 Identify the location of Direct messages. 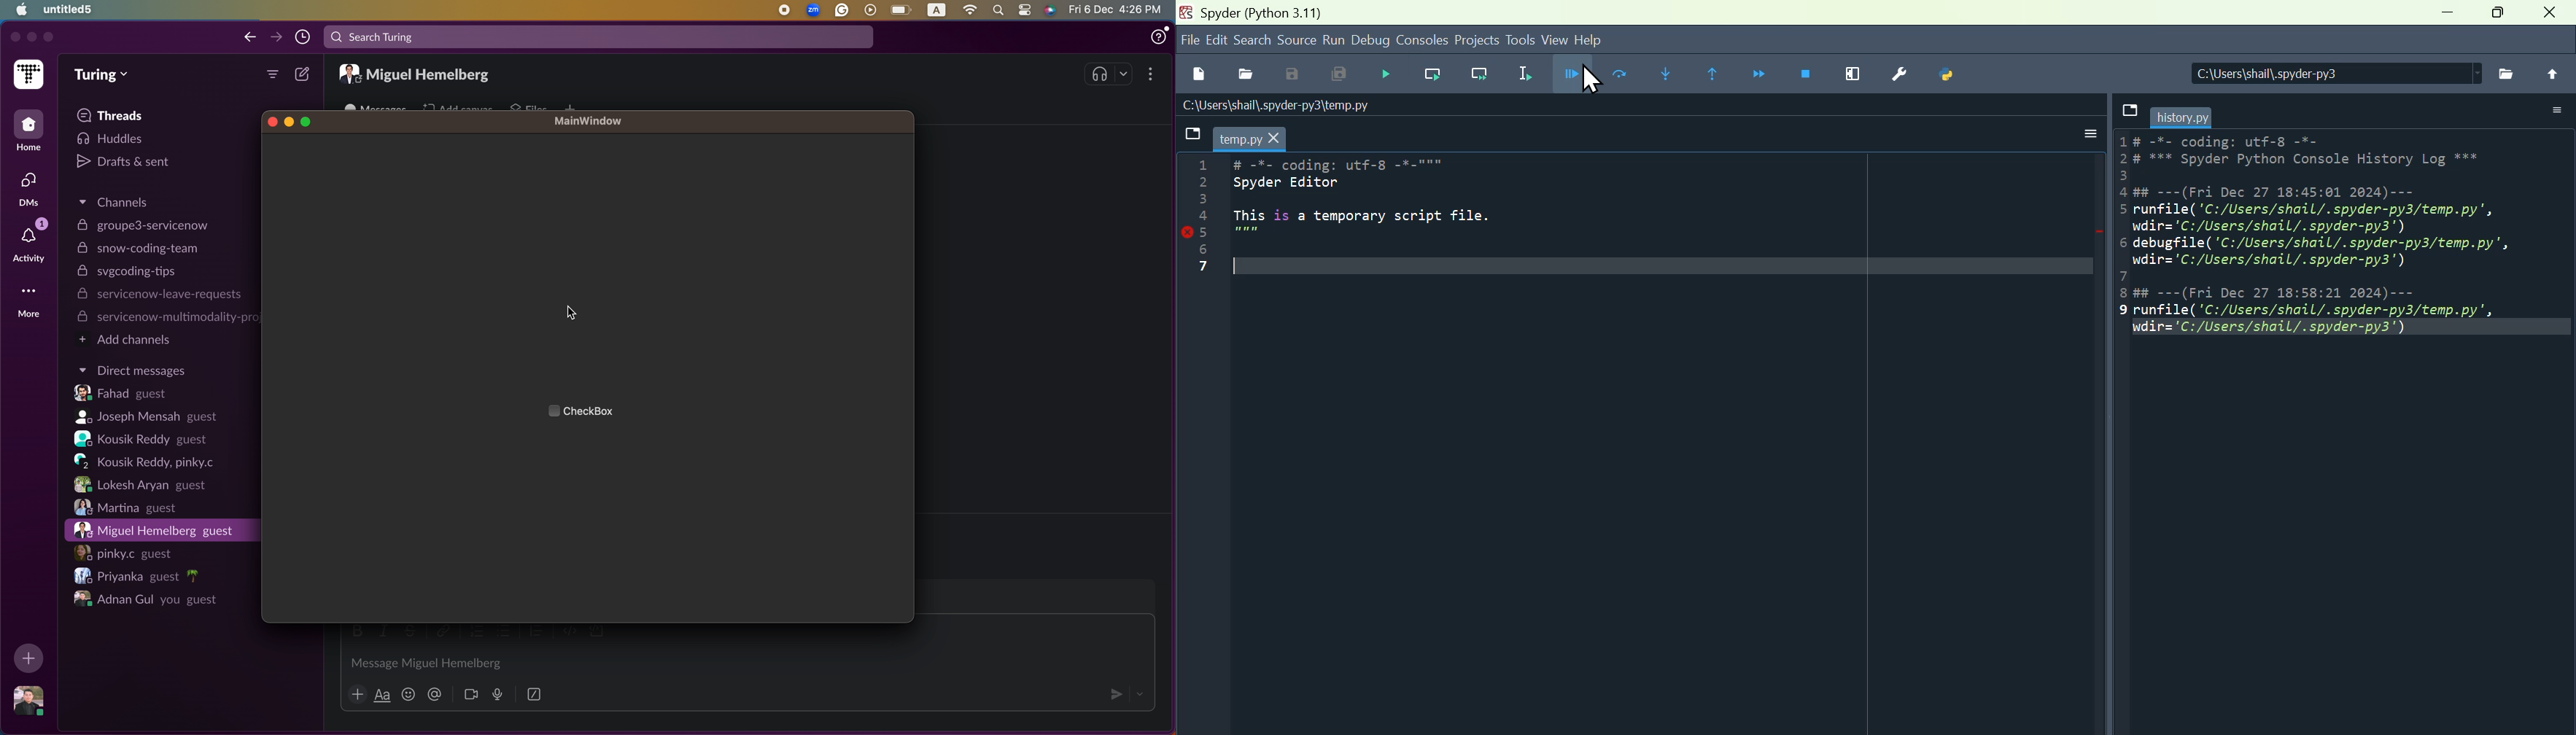
(132, 371).